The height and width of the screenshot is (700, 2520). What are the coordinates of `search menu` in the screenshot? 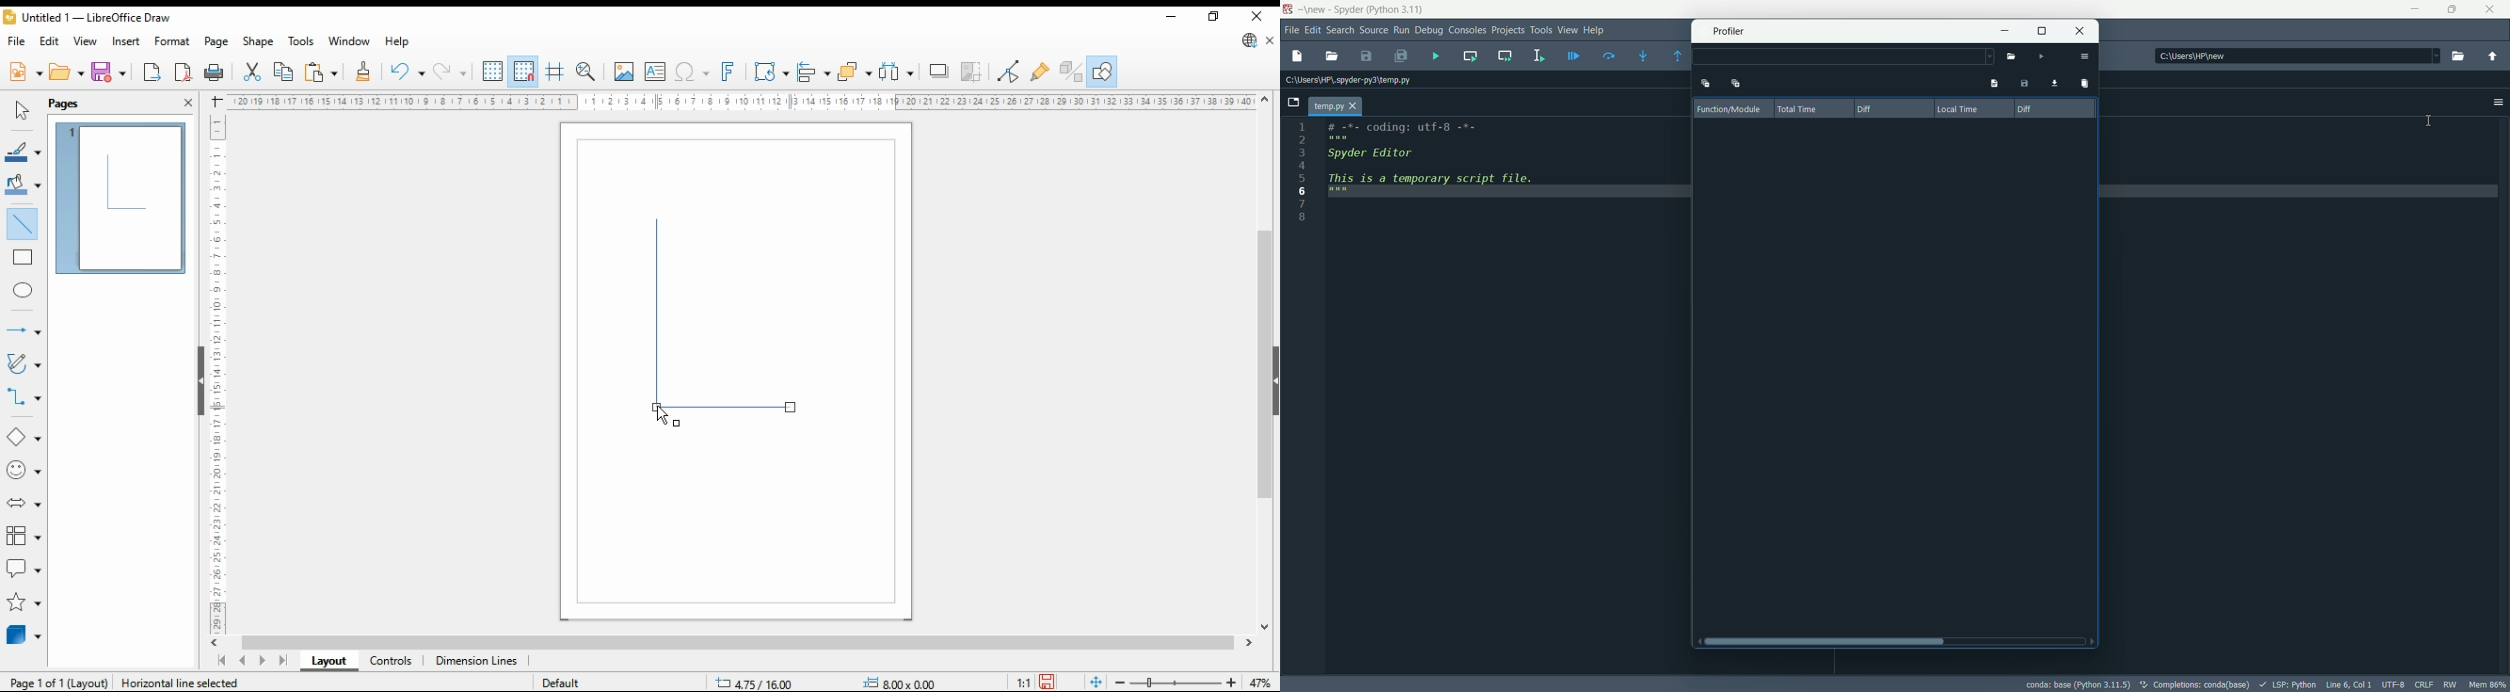 It's located at (1339, 29).